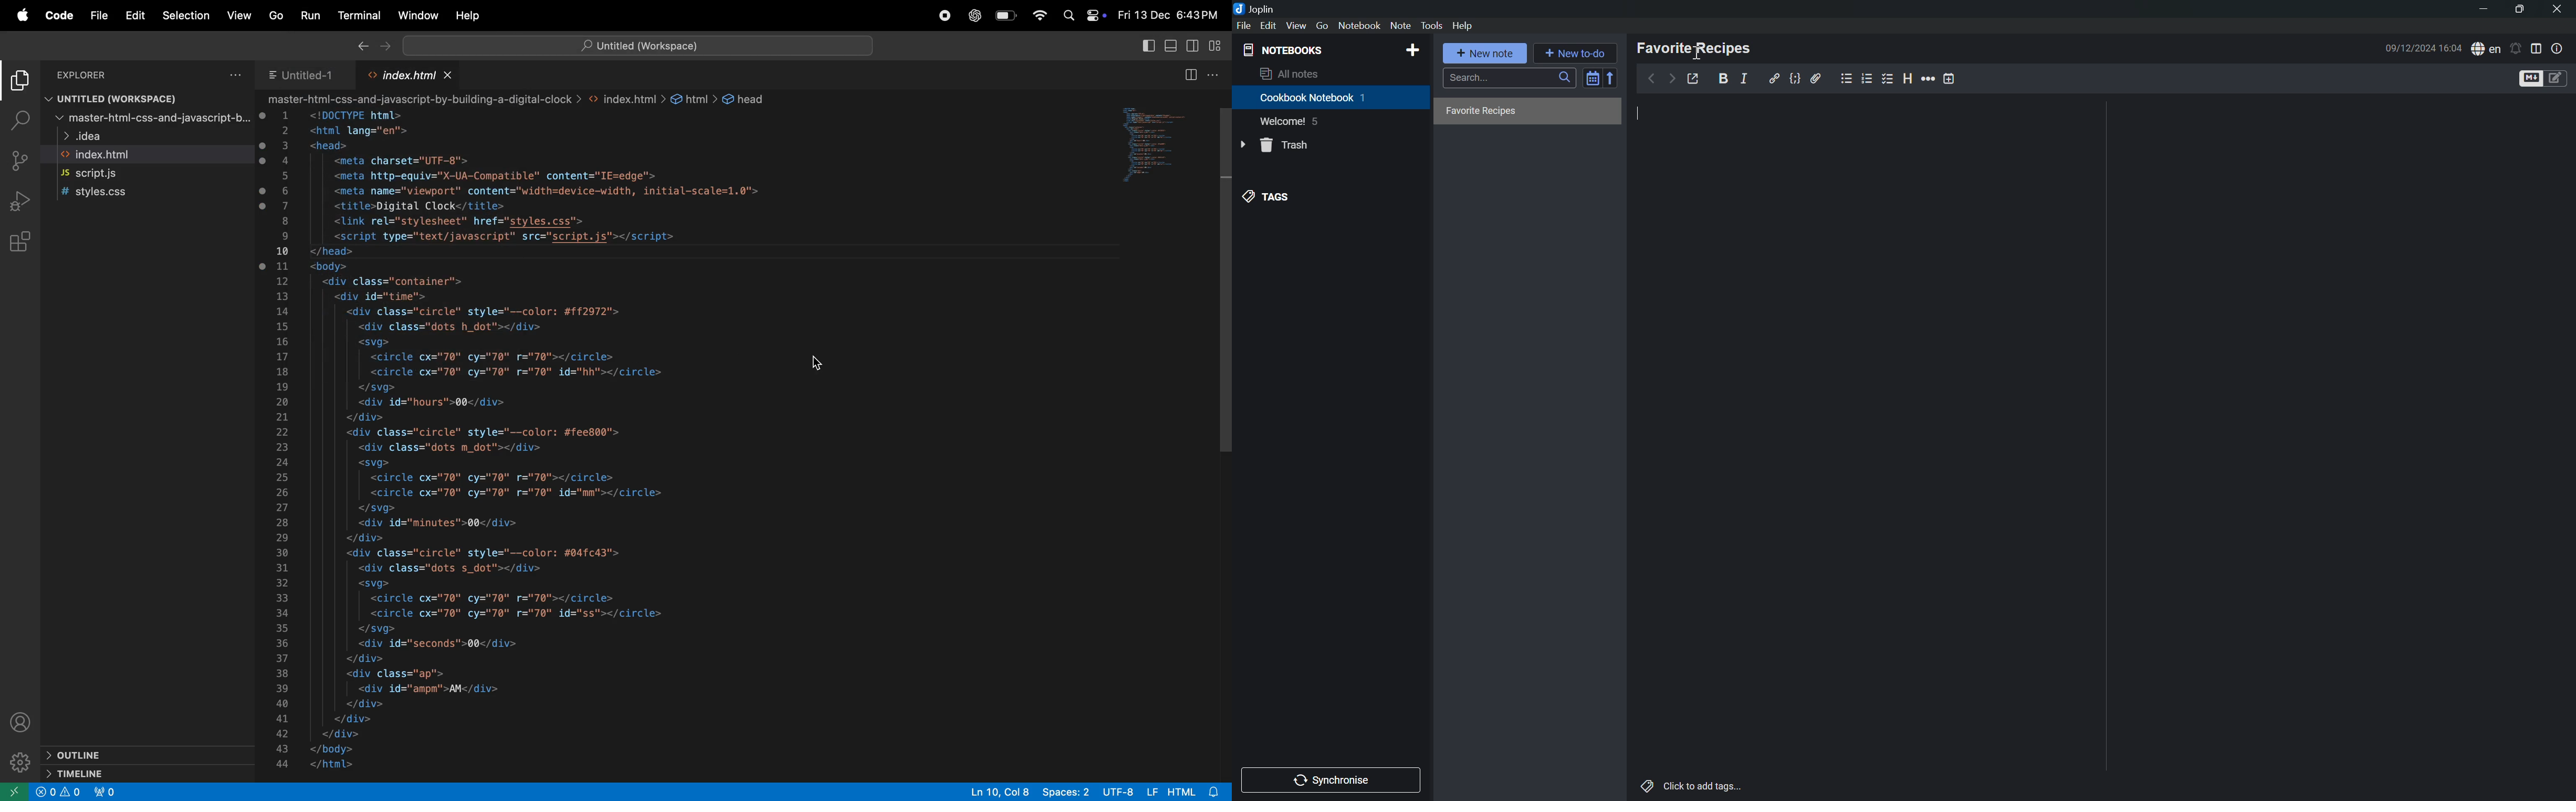 The height and width of the screenshot is (812, 2576). What do you see at coordinates (1412, 50) in the screenshot?
I see `Add NOTEBOOKS` at bounding box center [1412, 50].